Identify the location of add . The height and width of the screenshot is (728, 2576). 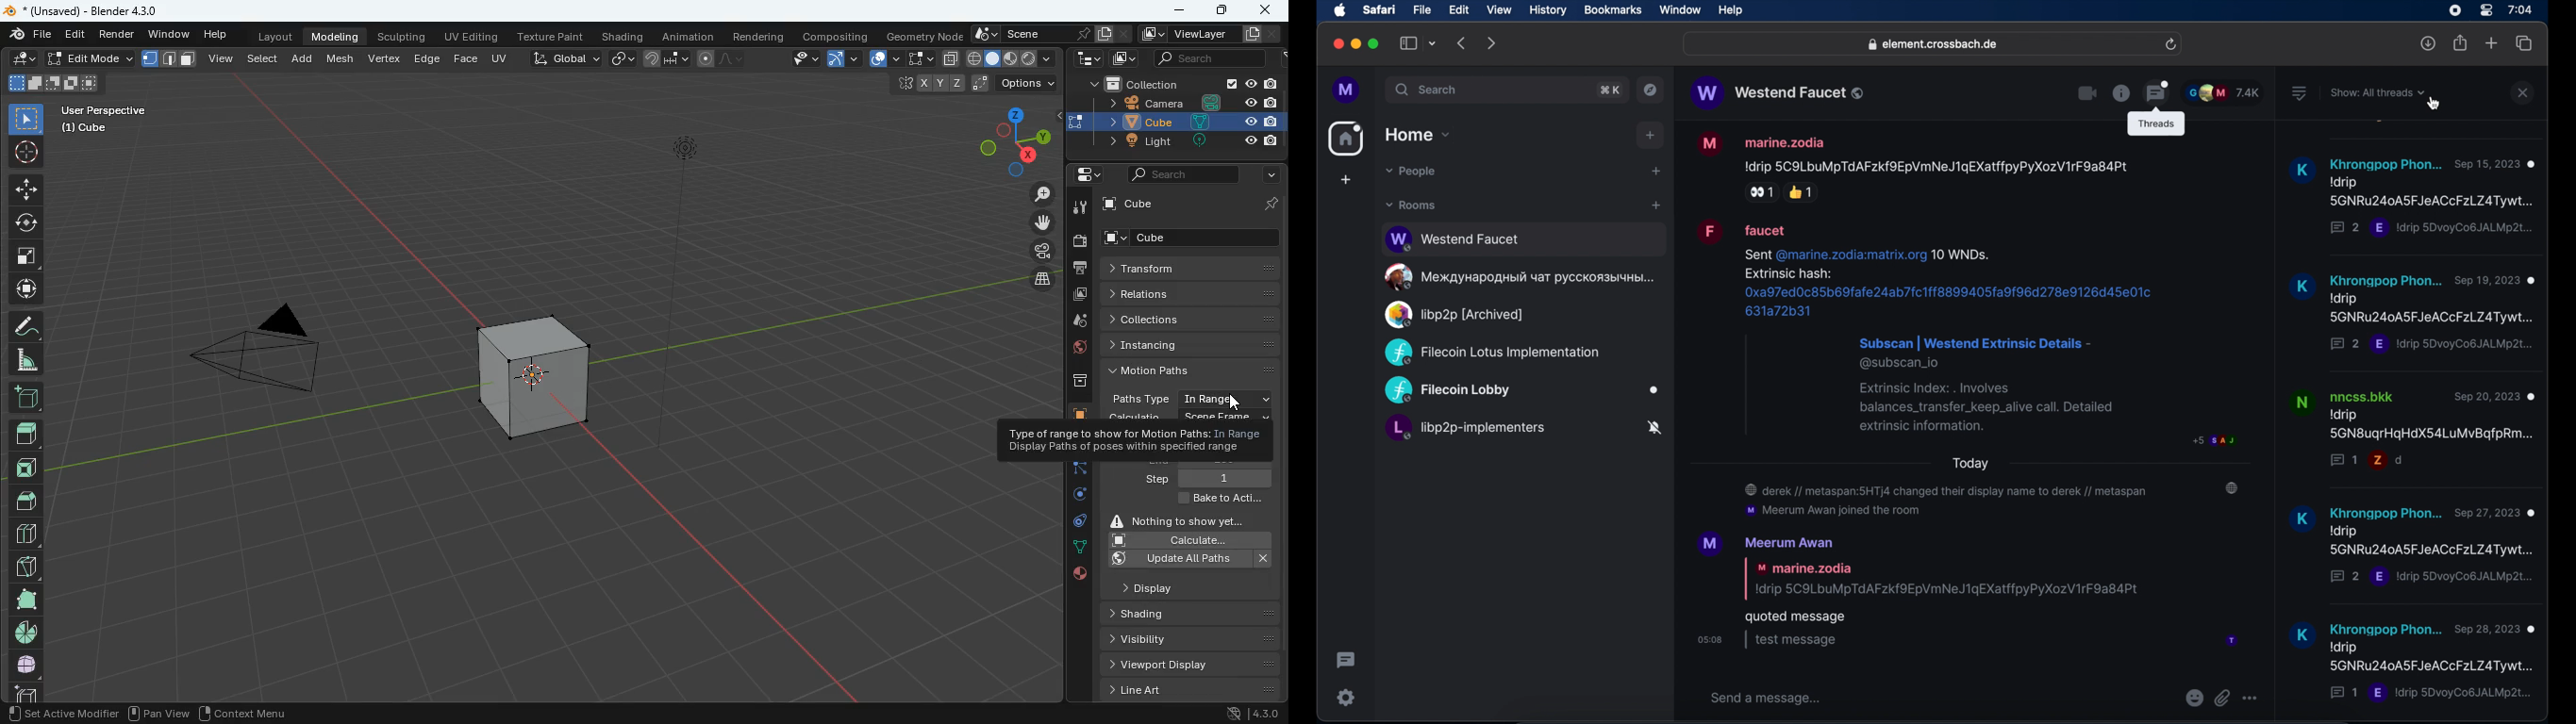
(1656, 205).